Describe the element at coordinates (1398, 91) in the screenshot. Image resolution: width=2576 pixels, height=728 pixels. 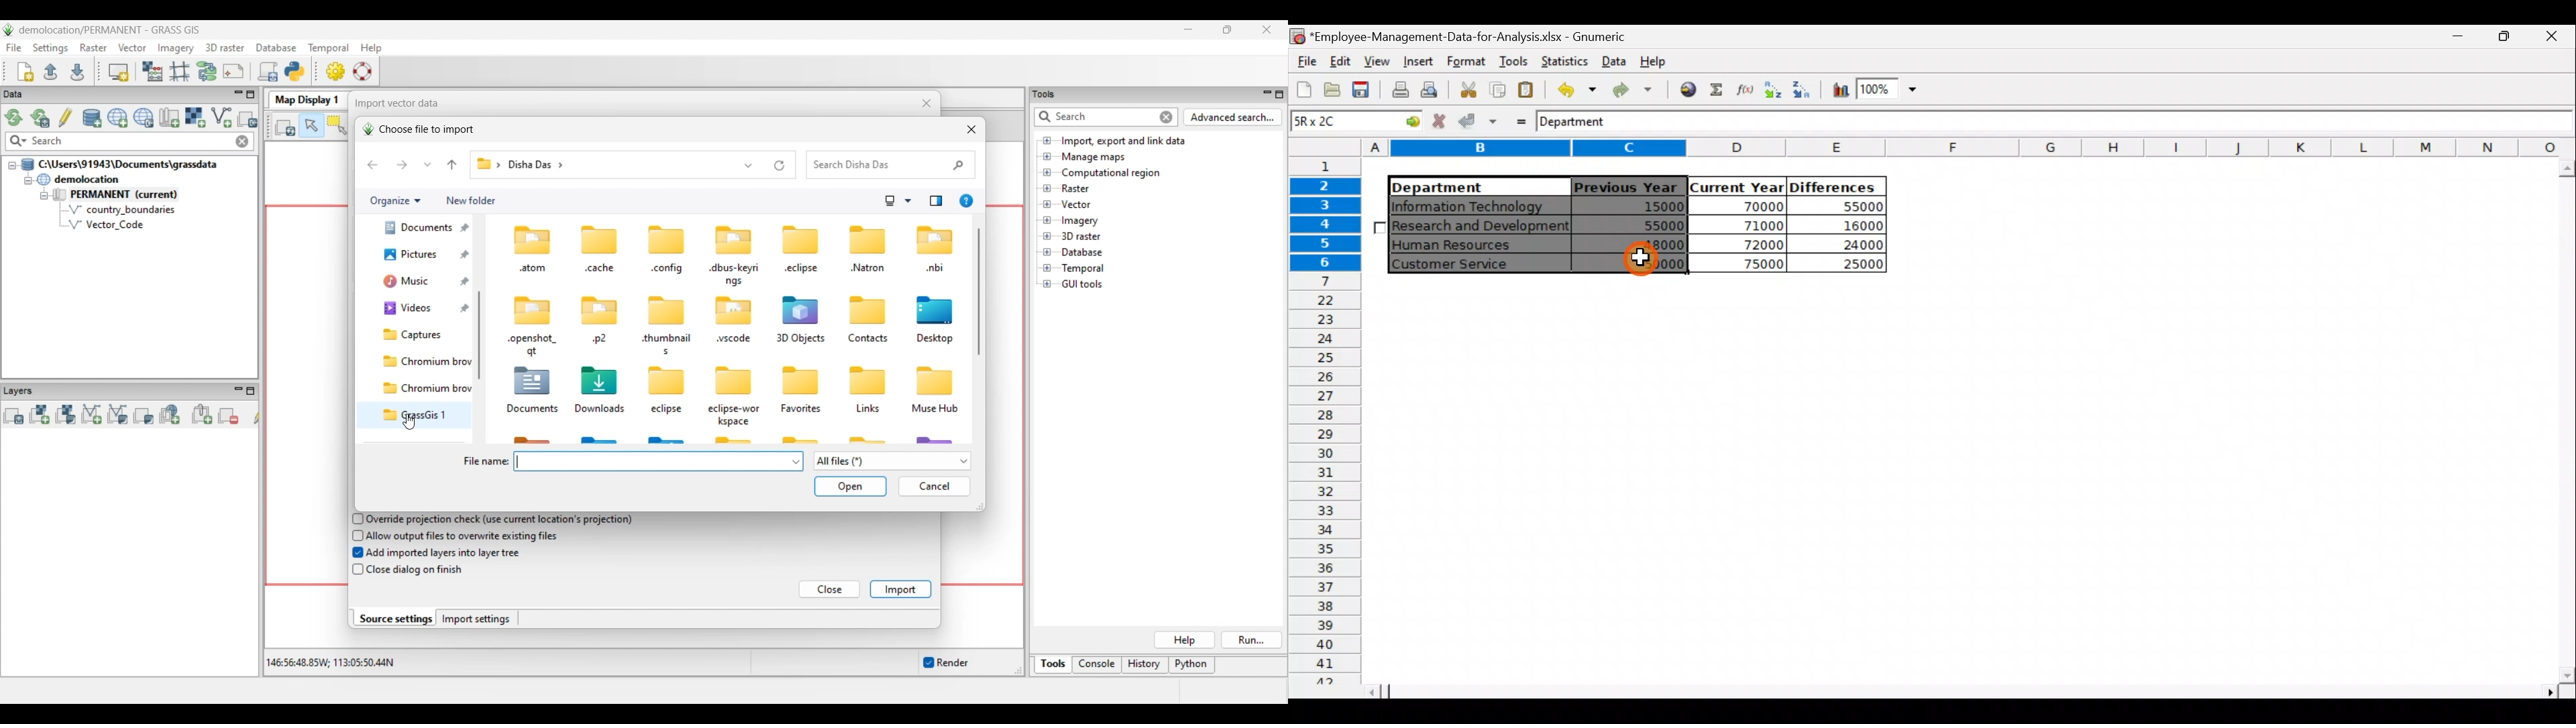
I see `Print current file` at that location.